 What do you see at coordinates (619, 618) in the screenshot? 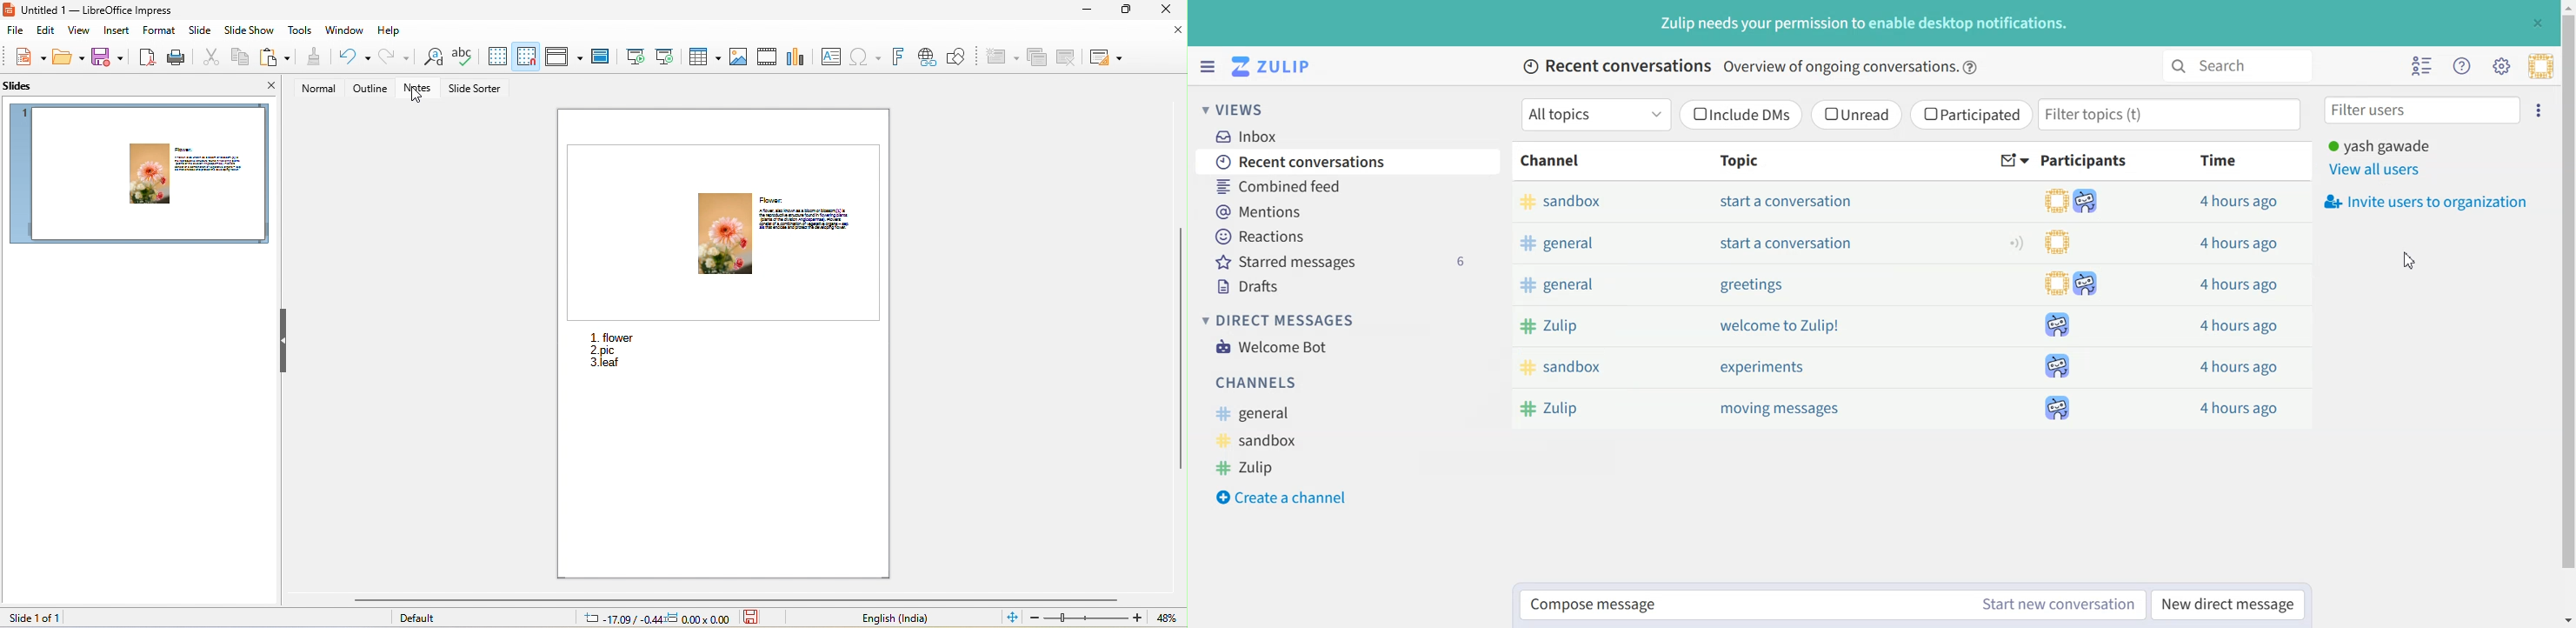
I see `-17.09/-0.44` at bounding box center [619, 618].